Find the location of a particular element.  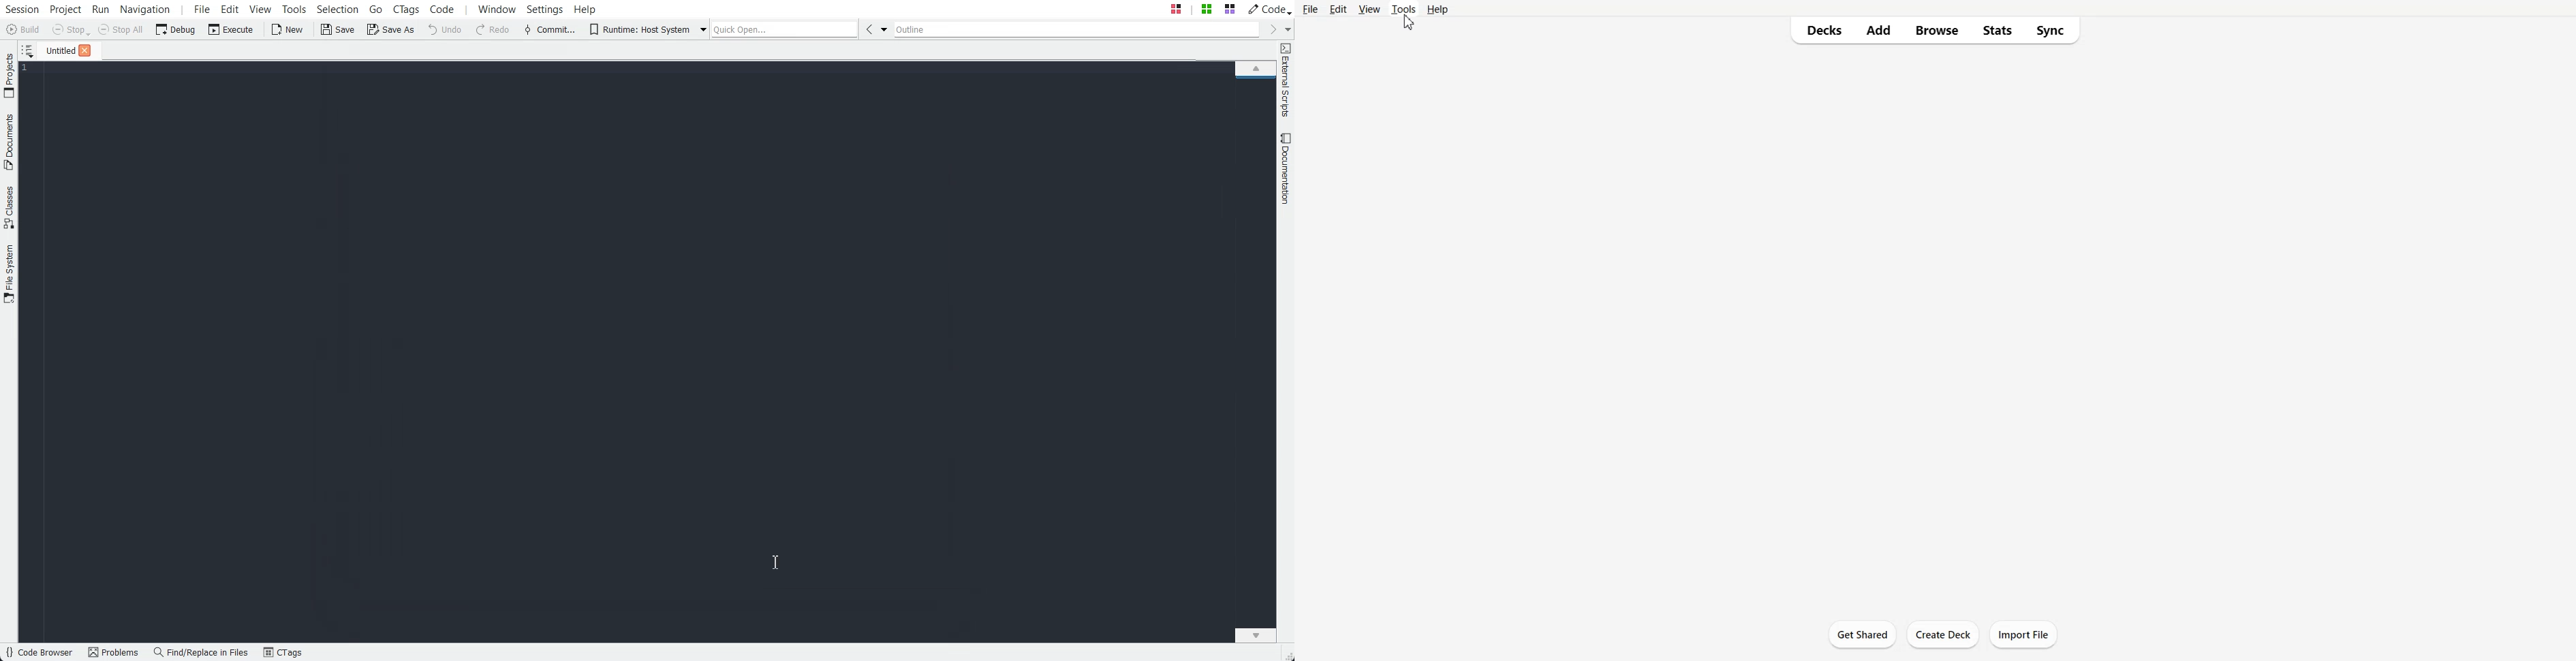

Help is located at coordinates (1437, 9).